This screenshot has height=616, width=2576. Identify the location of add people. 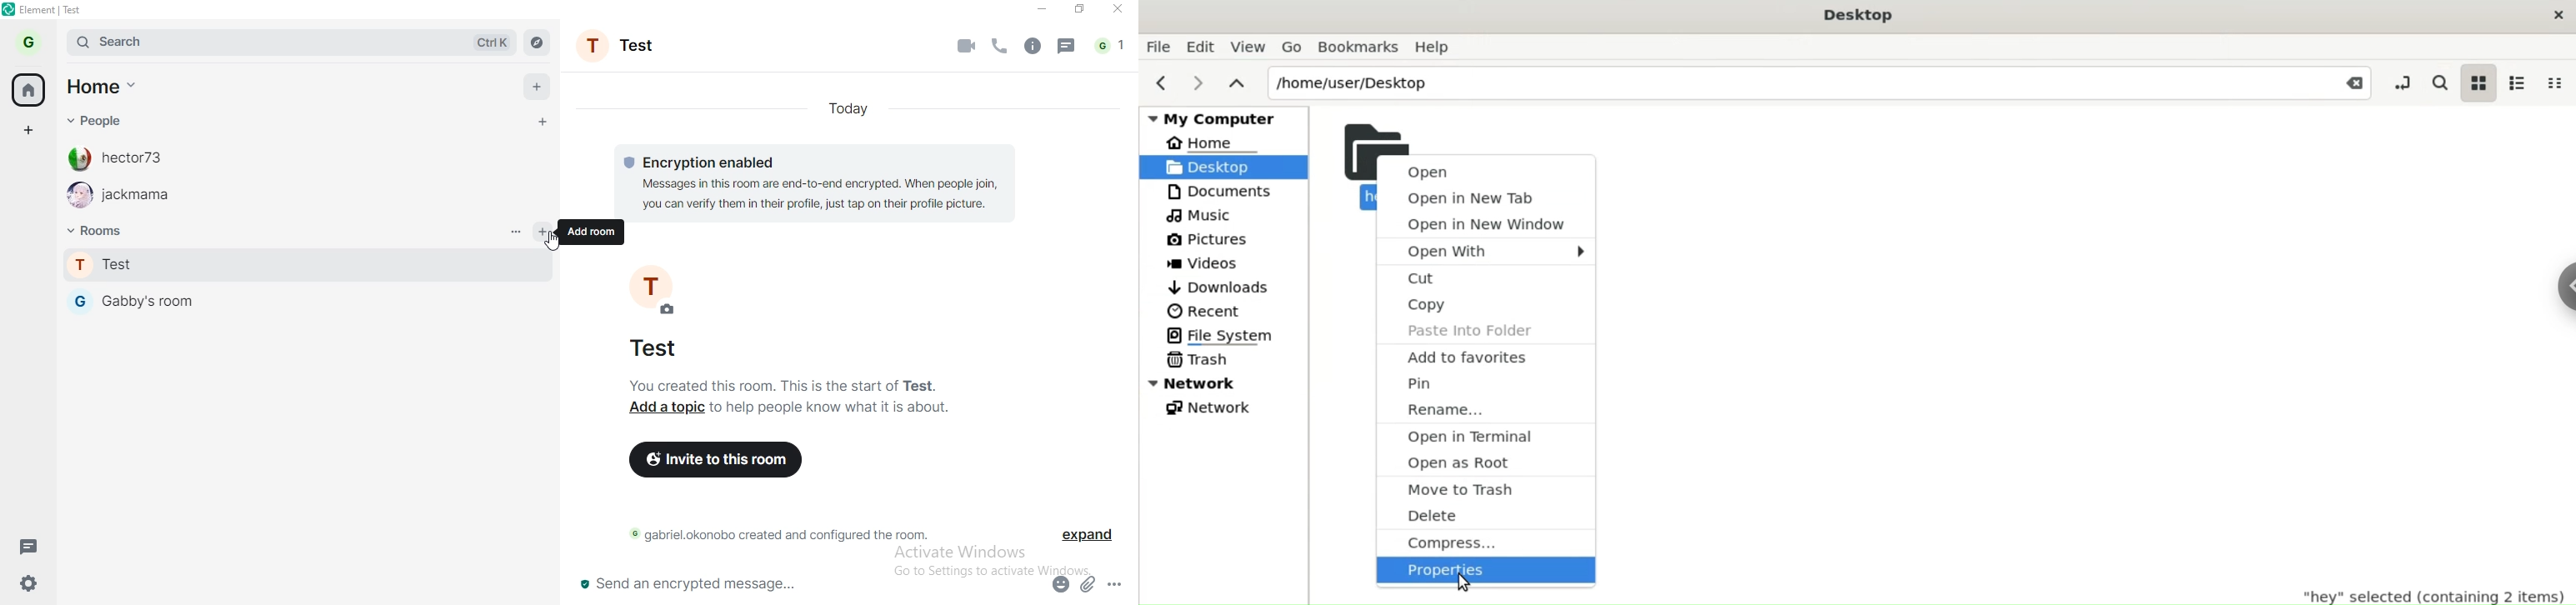
(540, 121).